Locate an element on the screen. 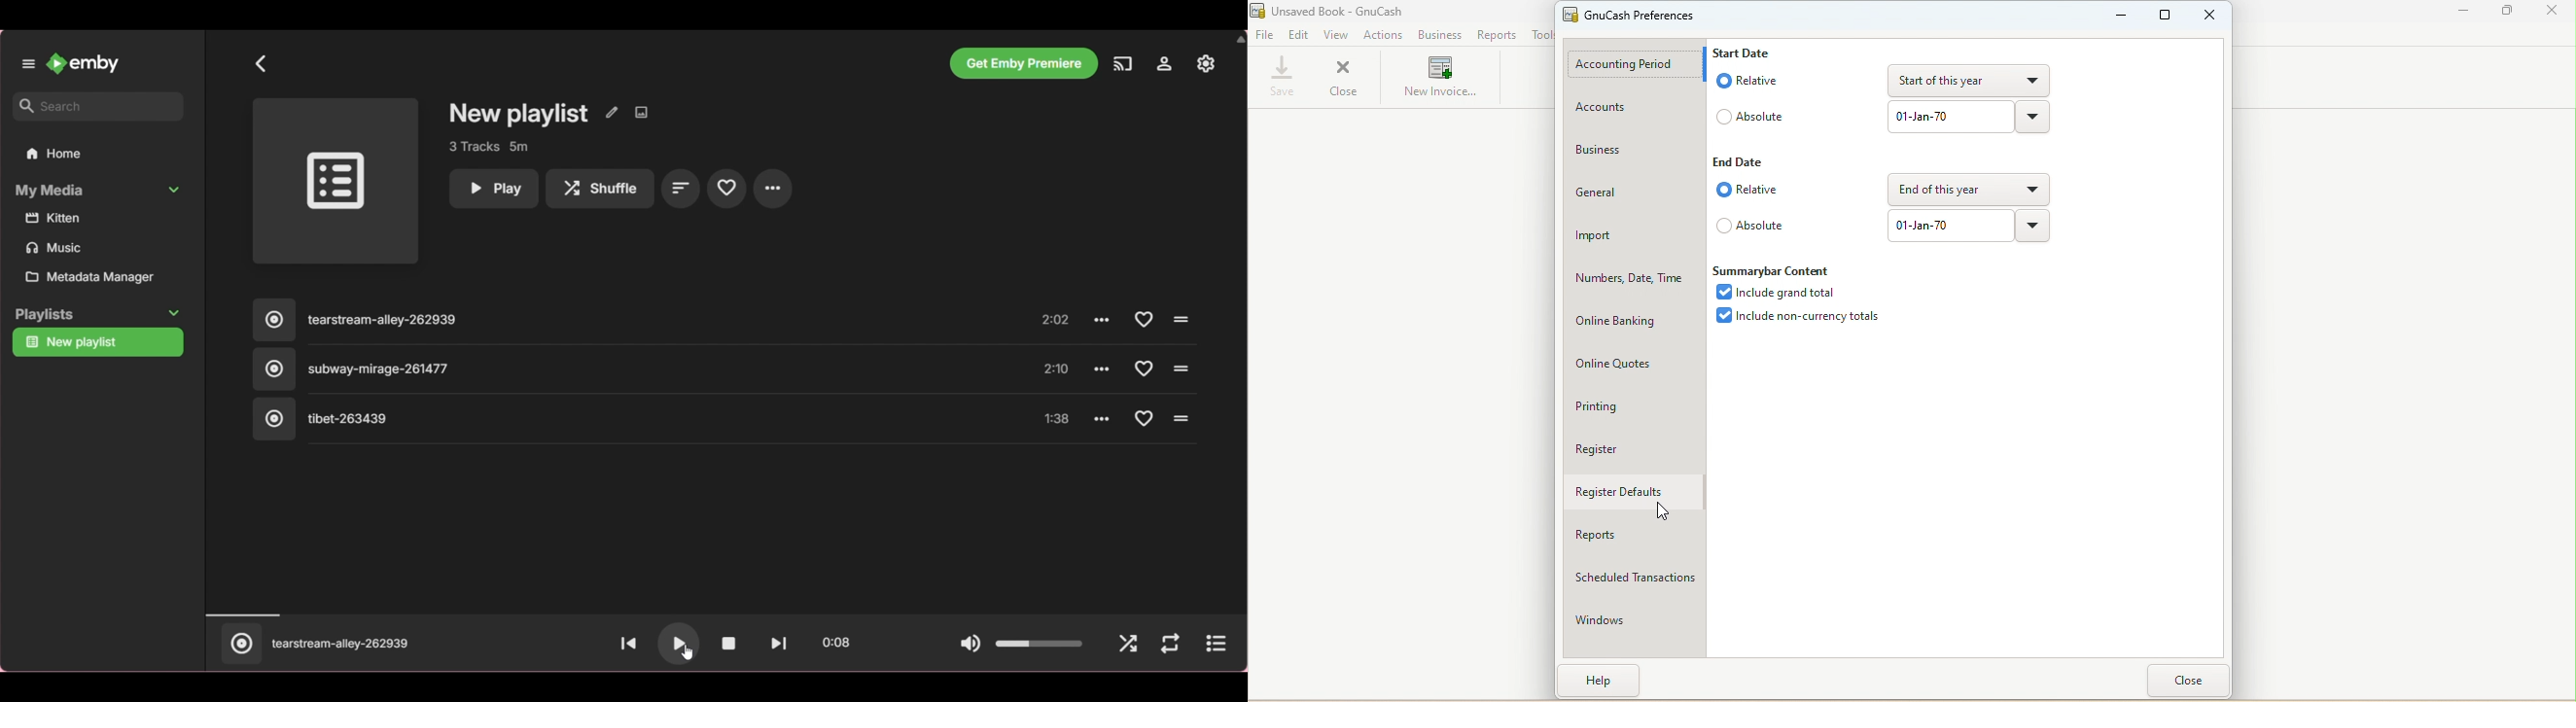 The width and height of the screenshot is (2576, 728). Music length of song is located at coordinates (1058, 321).